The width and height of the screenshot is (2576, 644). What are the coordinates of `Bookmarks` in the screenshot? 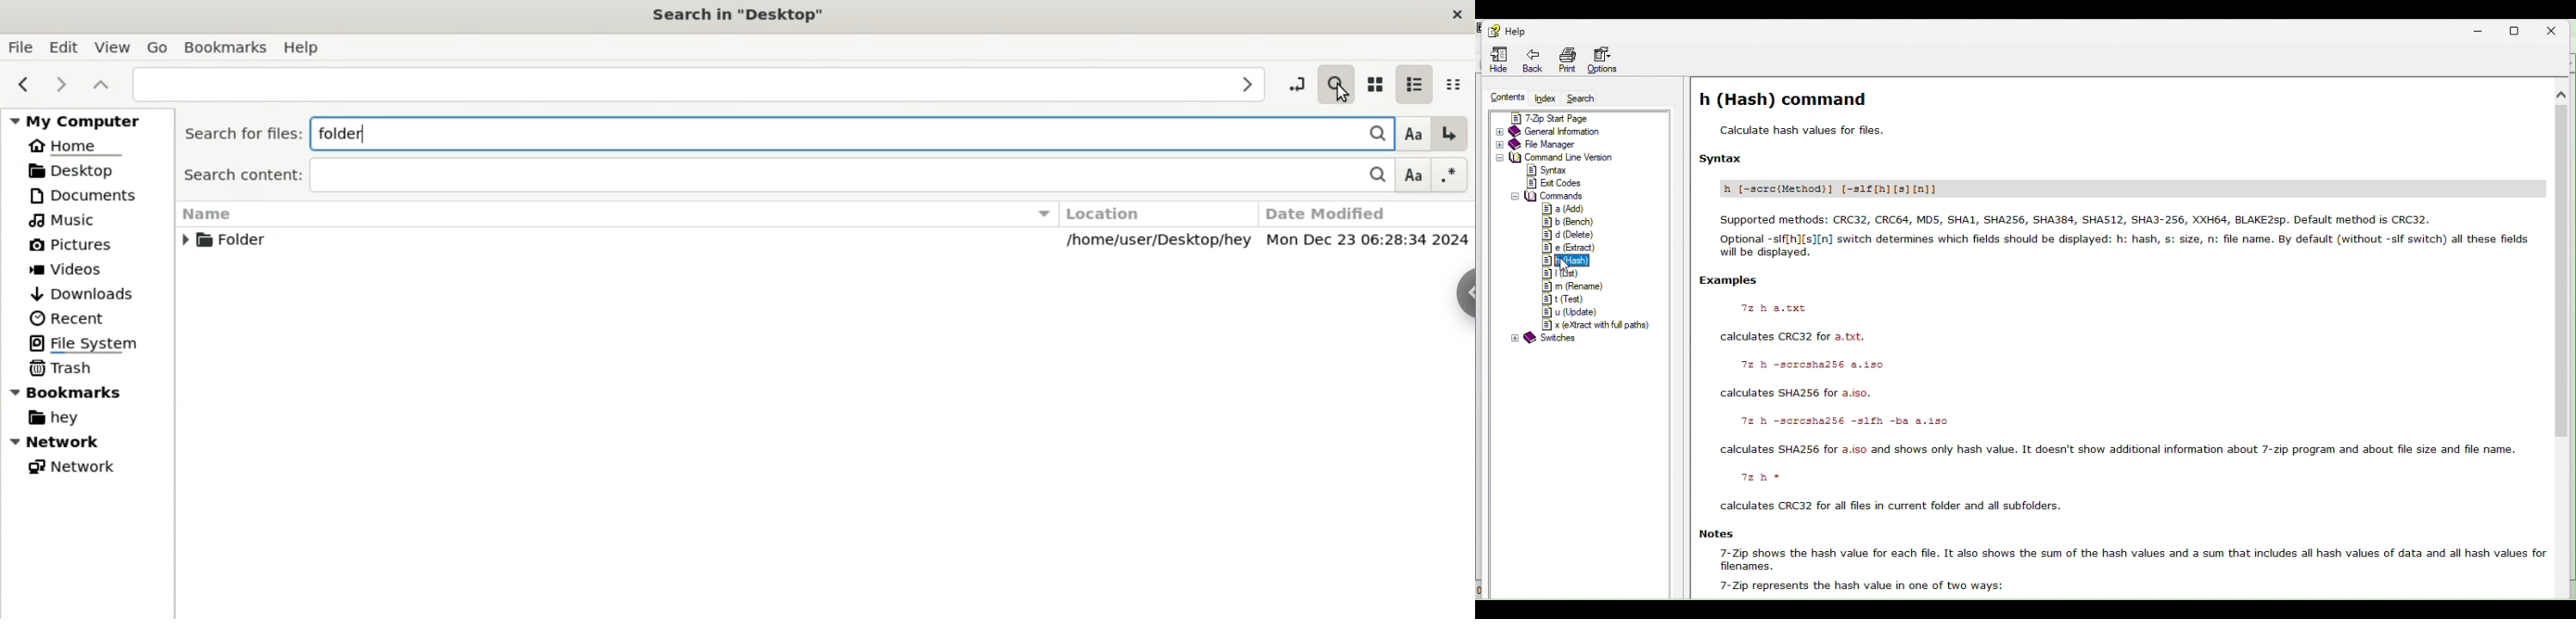 It's located at (227, 48).